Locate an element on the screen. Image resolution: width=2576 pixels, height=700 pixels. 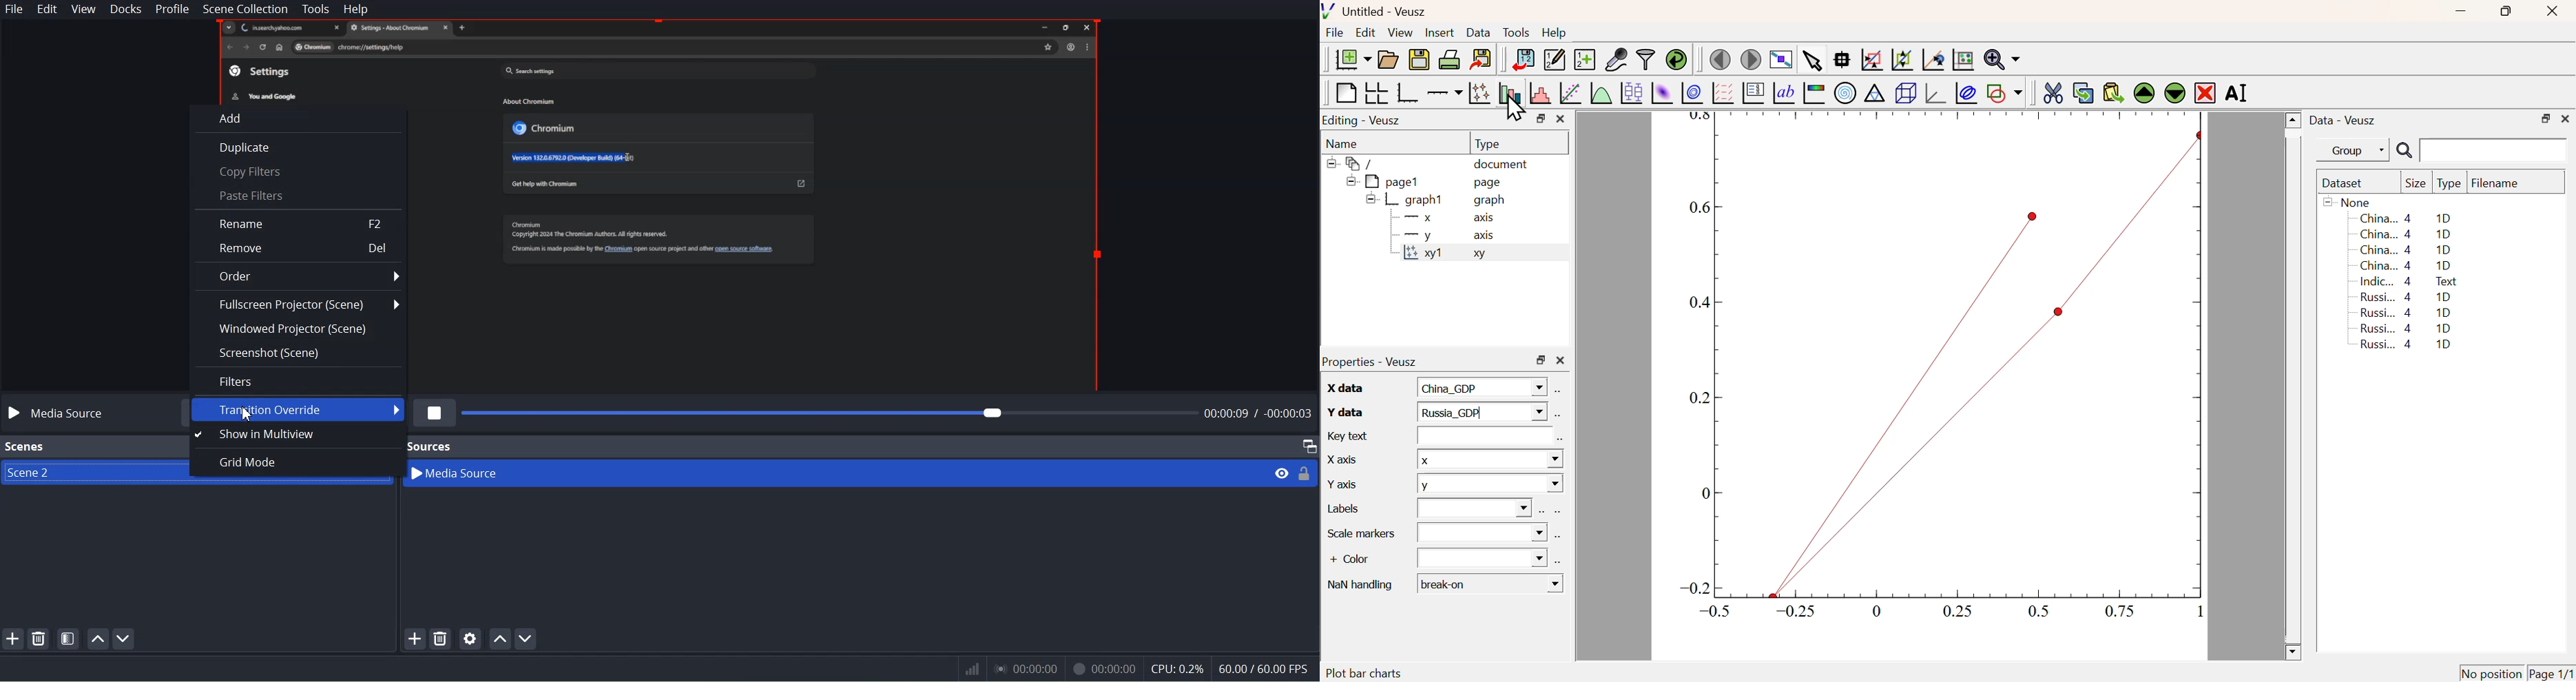
Remove is located at coordinates (299, 247).